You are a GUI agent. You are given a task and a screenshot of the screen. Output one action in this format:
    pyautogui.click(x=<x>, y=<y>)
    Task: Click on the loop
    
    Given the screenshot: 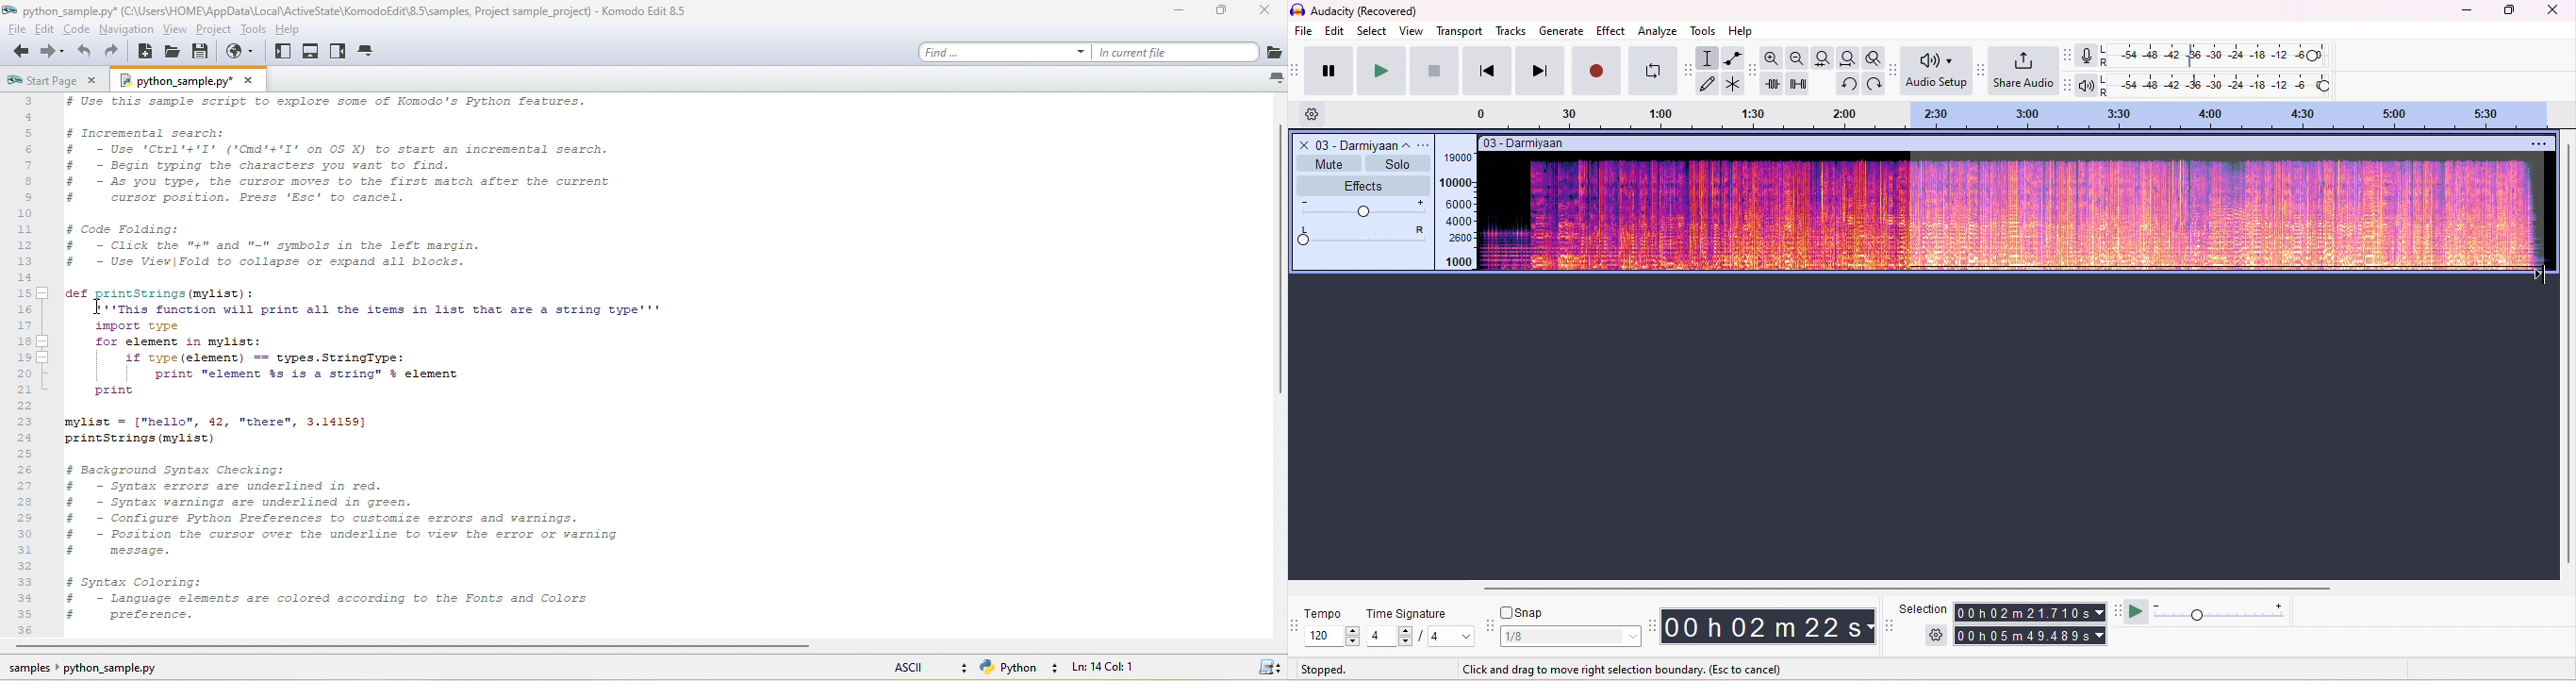 What is the action you would take?
    pyautogui.click(x=1653, y=72)
    